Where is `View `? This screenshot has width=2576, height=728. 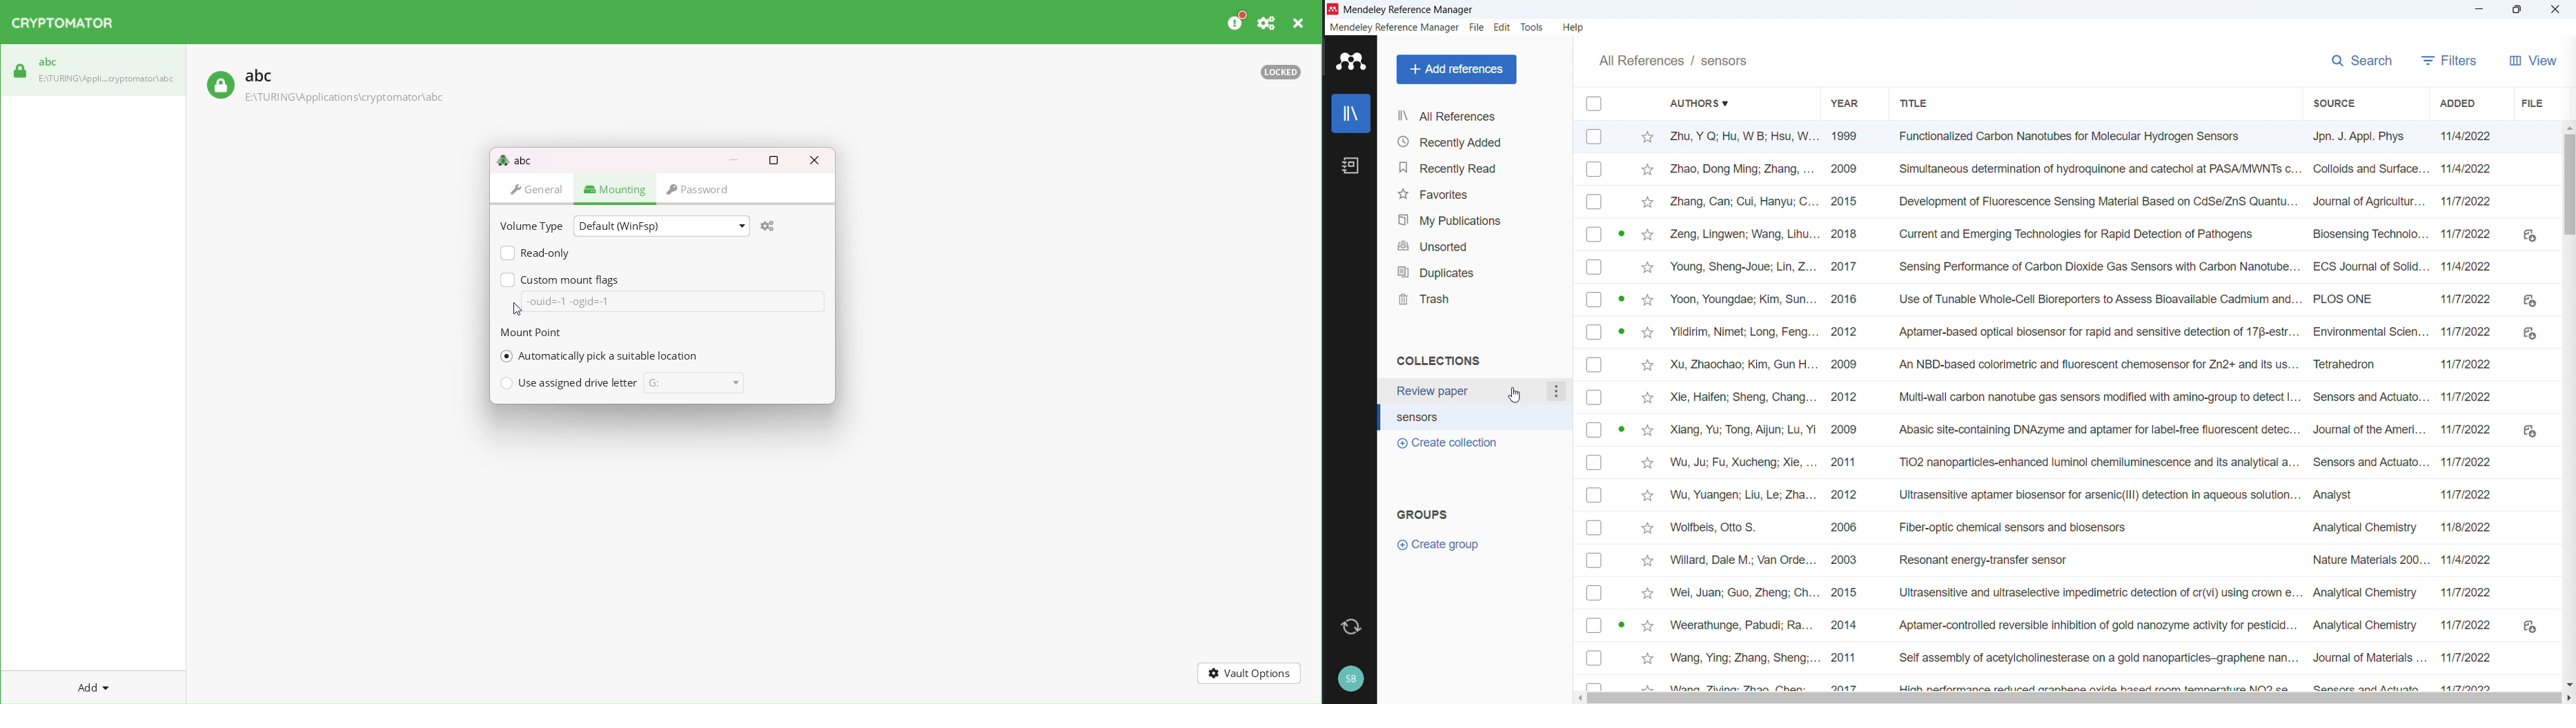
View  is located at coordinates (2531, 60).